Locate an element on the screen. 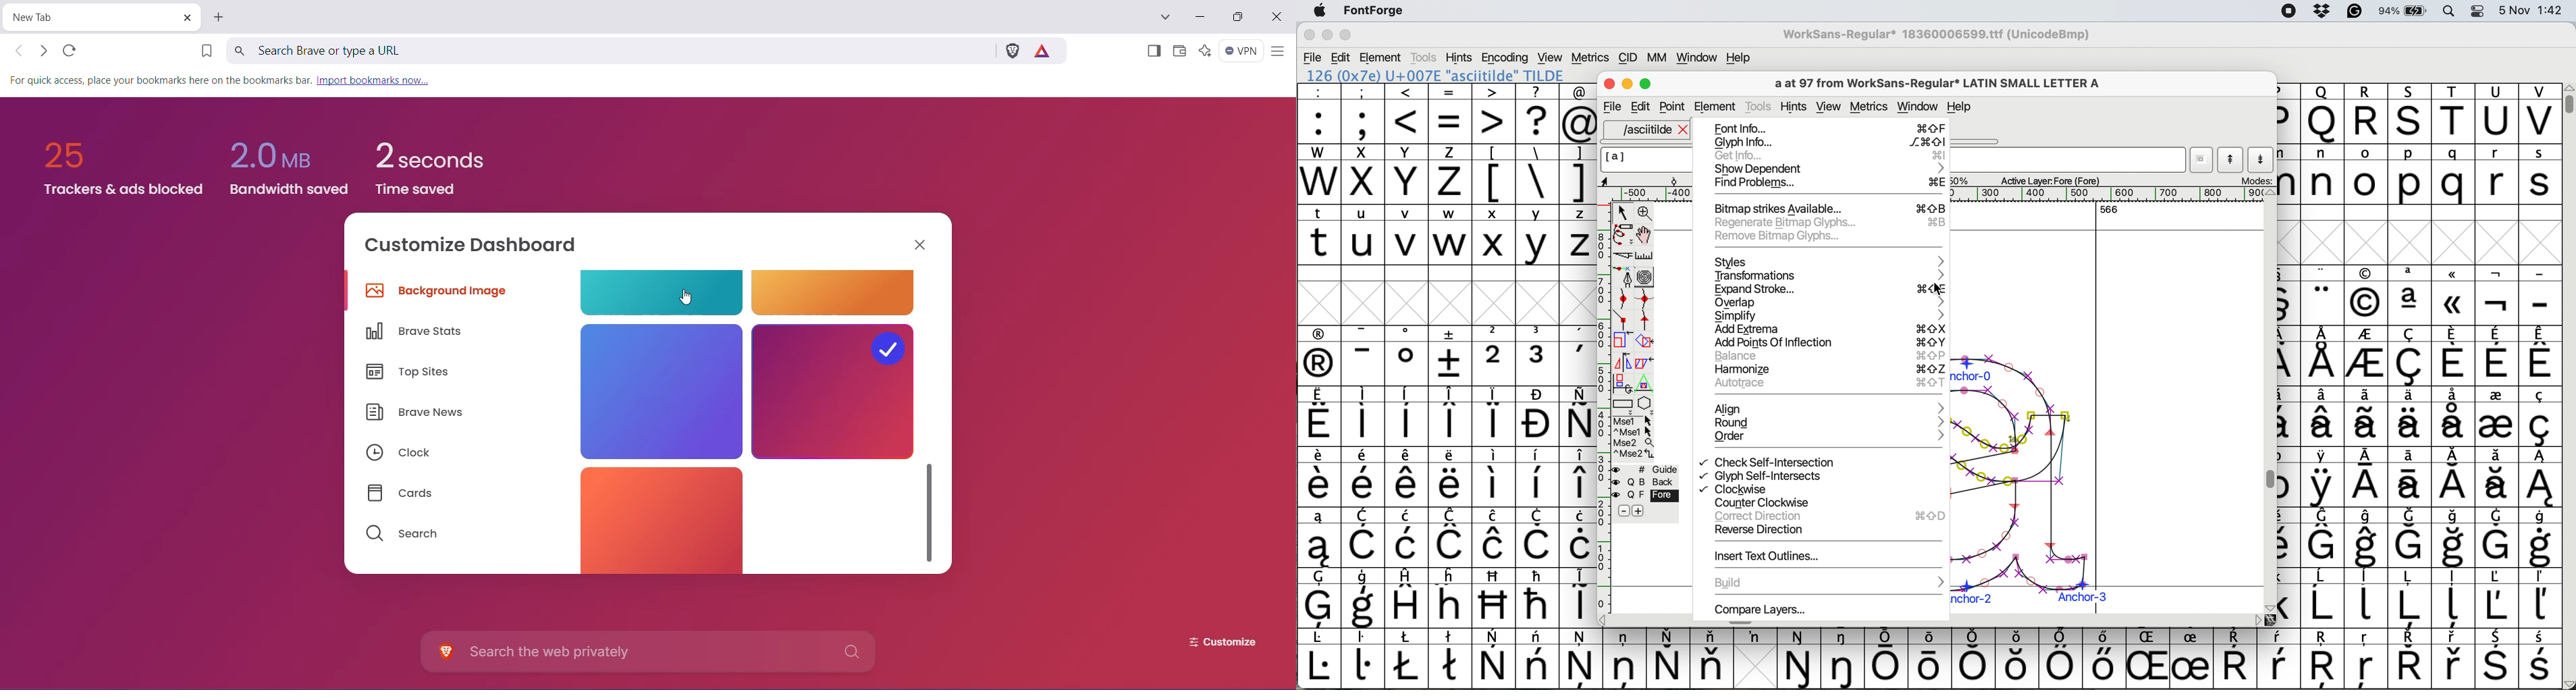 The height and width of the screenshot is (700, 2576). symbol is located at coordinates (2540, 538).